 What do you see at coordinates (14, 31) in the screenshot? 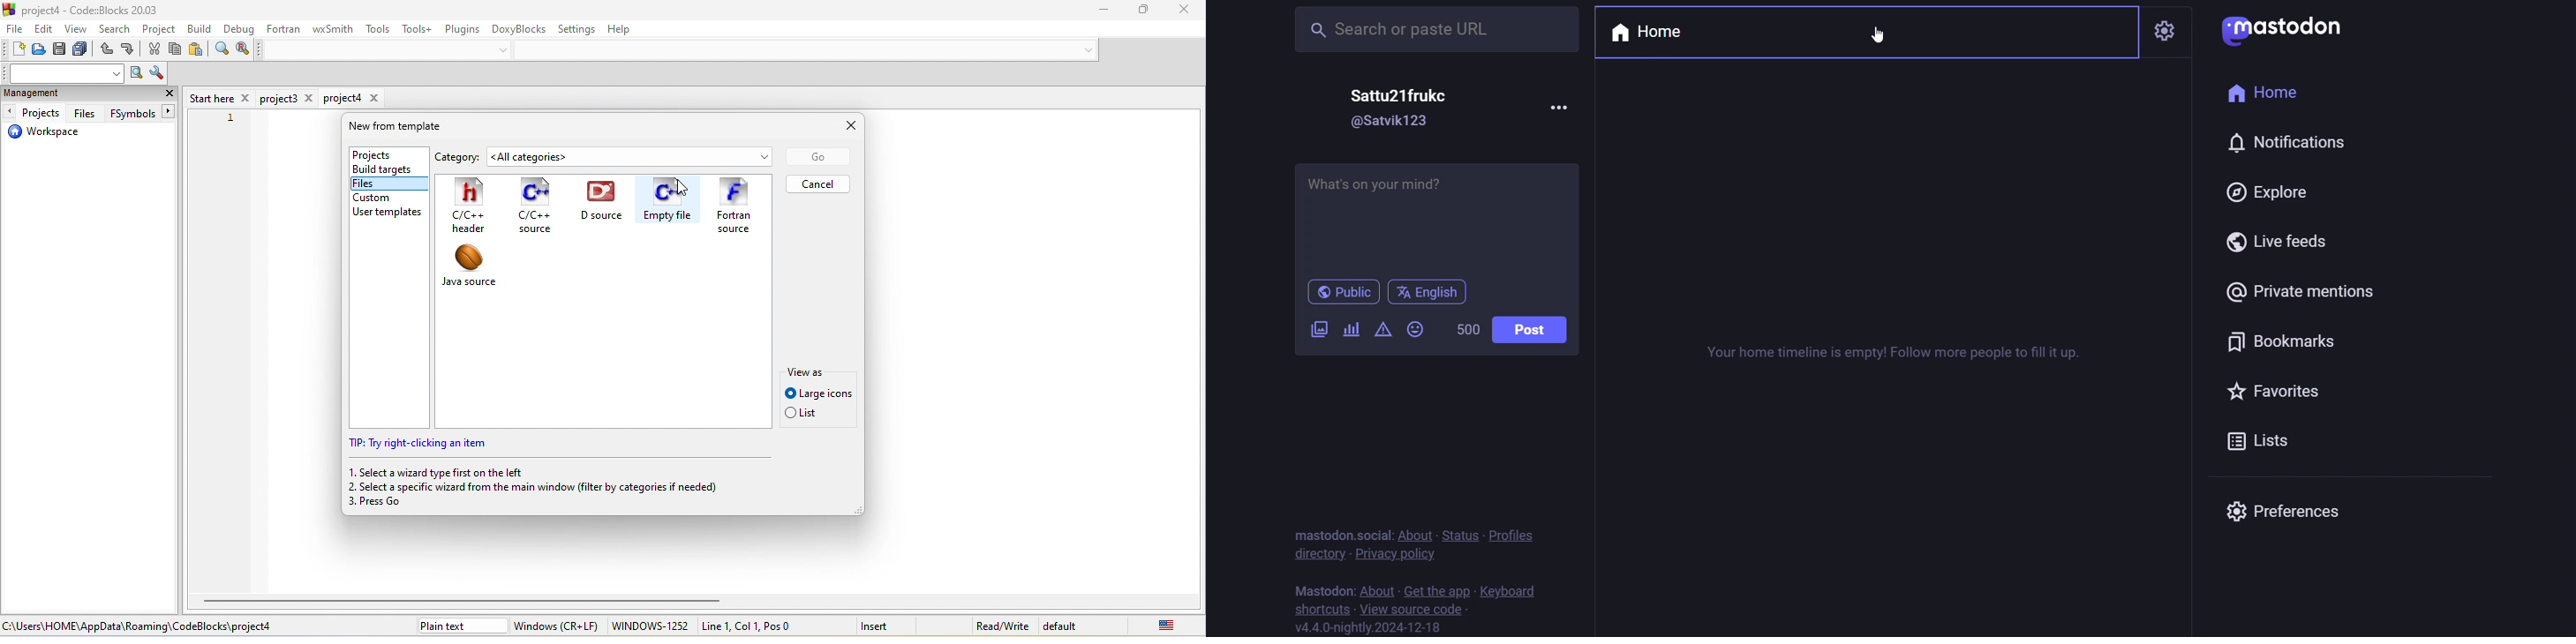
I see `file` at bounding box center [14, 31].